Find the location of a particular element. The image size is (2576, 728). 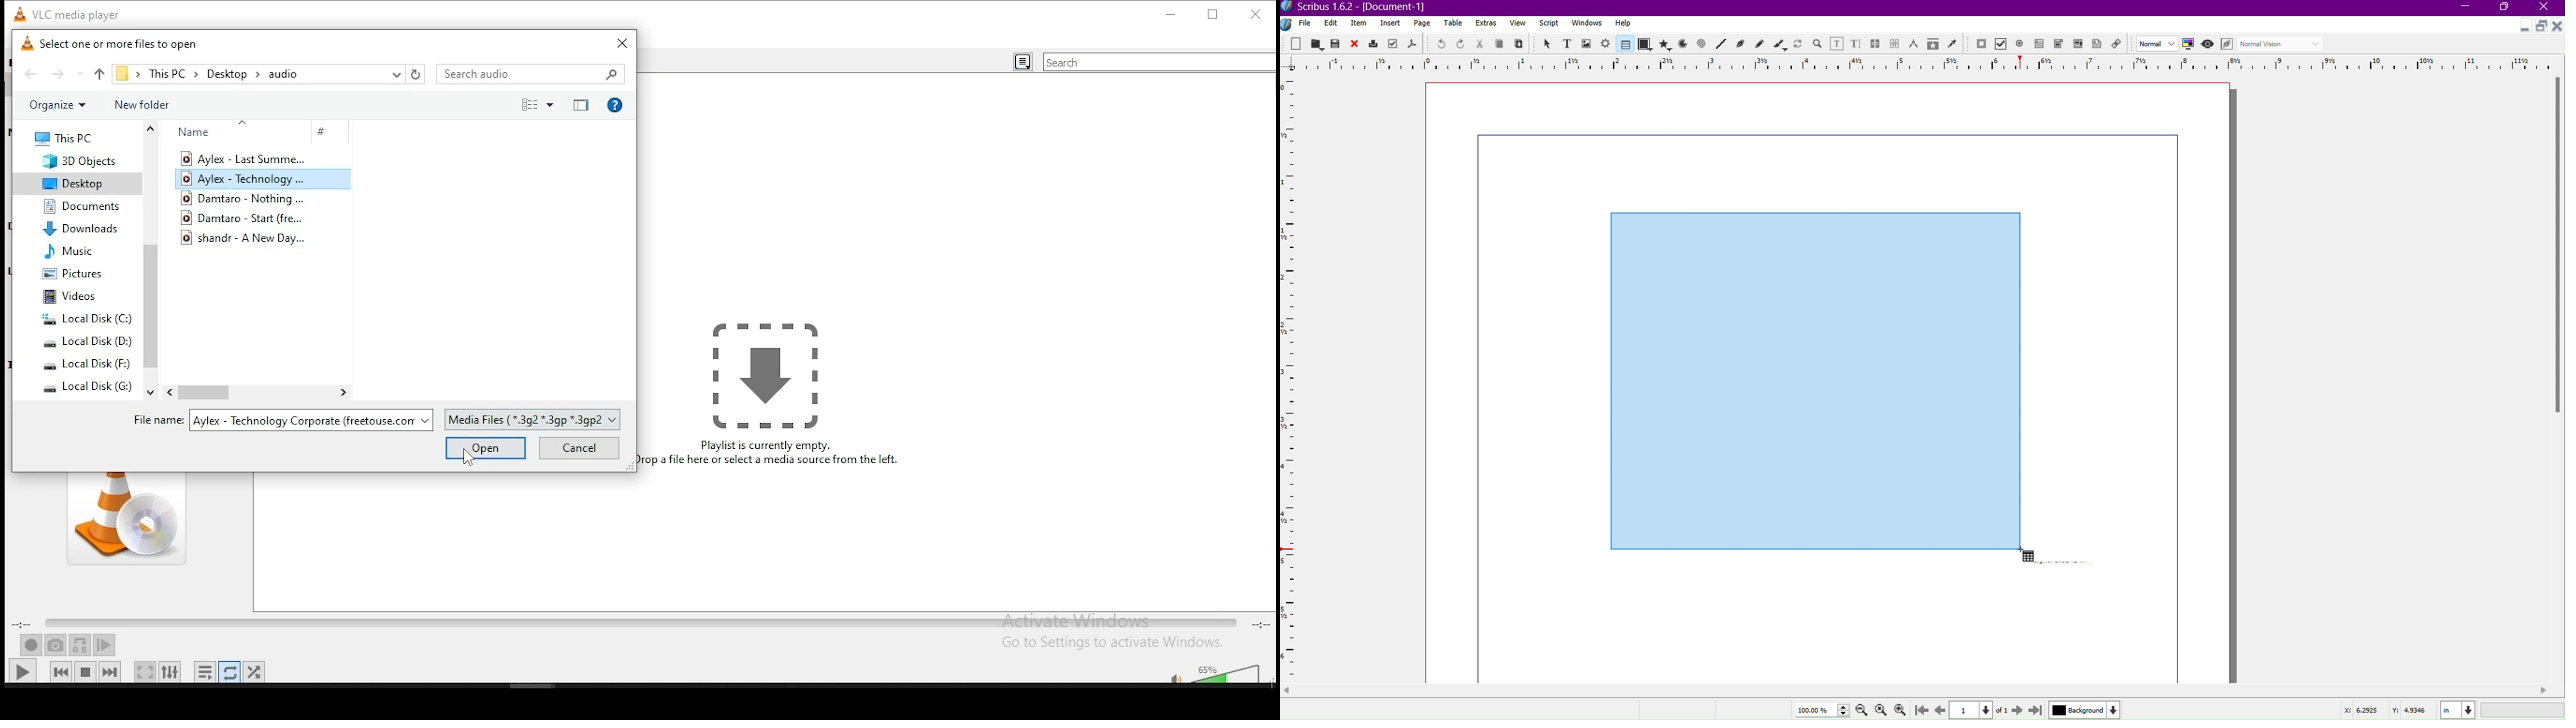

Ruler Line is located at coordinates (1923, 63).